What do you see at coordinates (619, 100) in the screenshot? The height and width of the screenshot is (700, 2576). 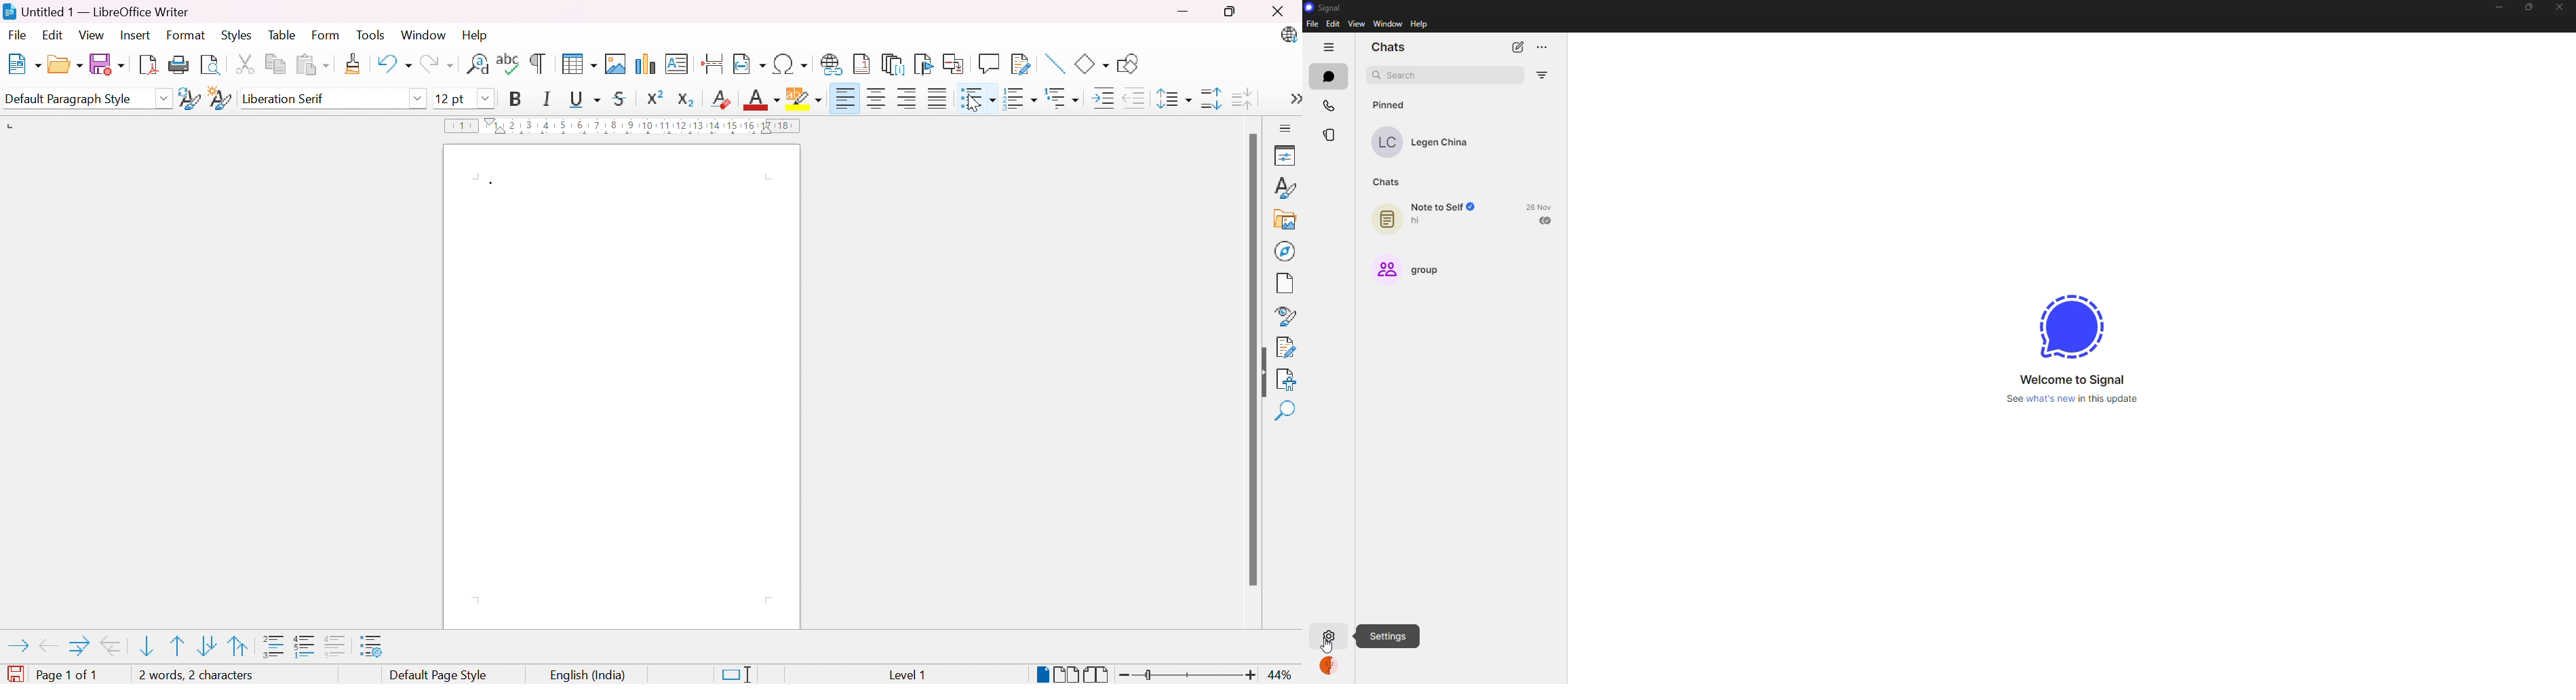 I see `Strikethrough` at bounding box center [619, 100].